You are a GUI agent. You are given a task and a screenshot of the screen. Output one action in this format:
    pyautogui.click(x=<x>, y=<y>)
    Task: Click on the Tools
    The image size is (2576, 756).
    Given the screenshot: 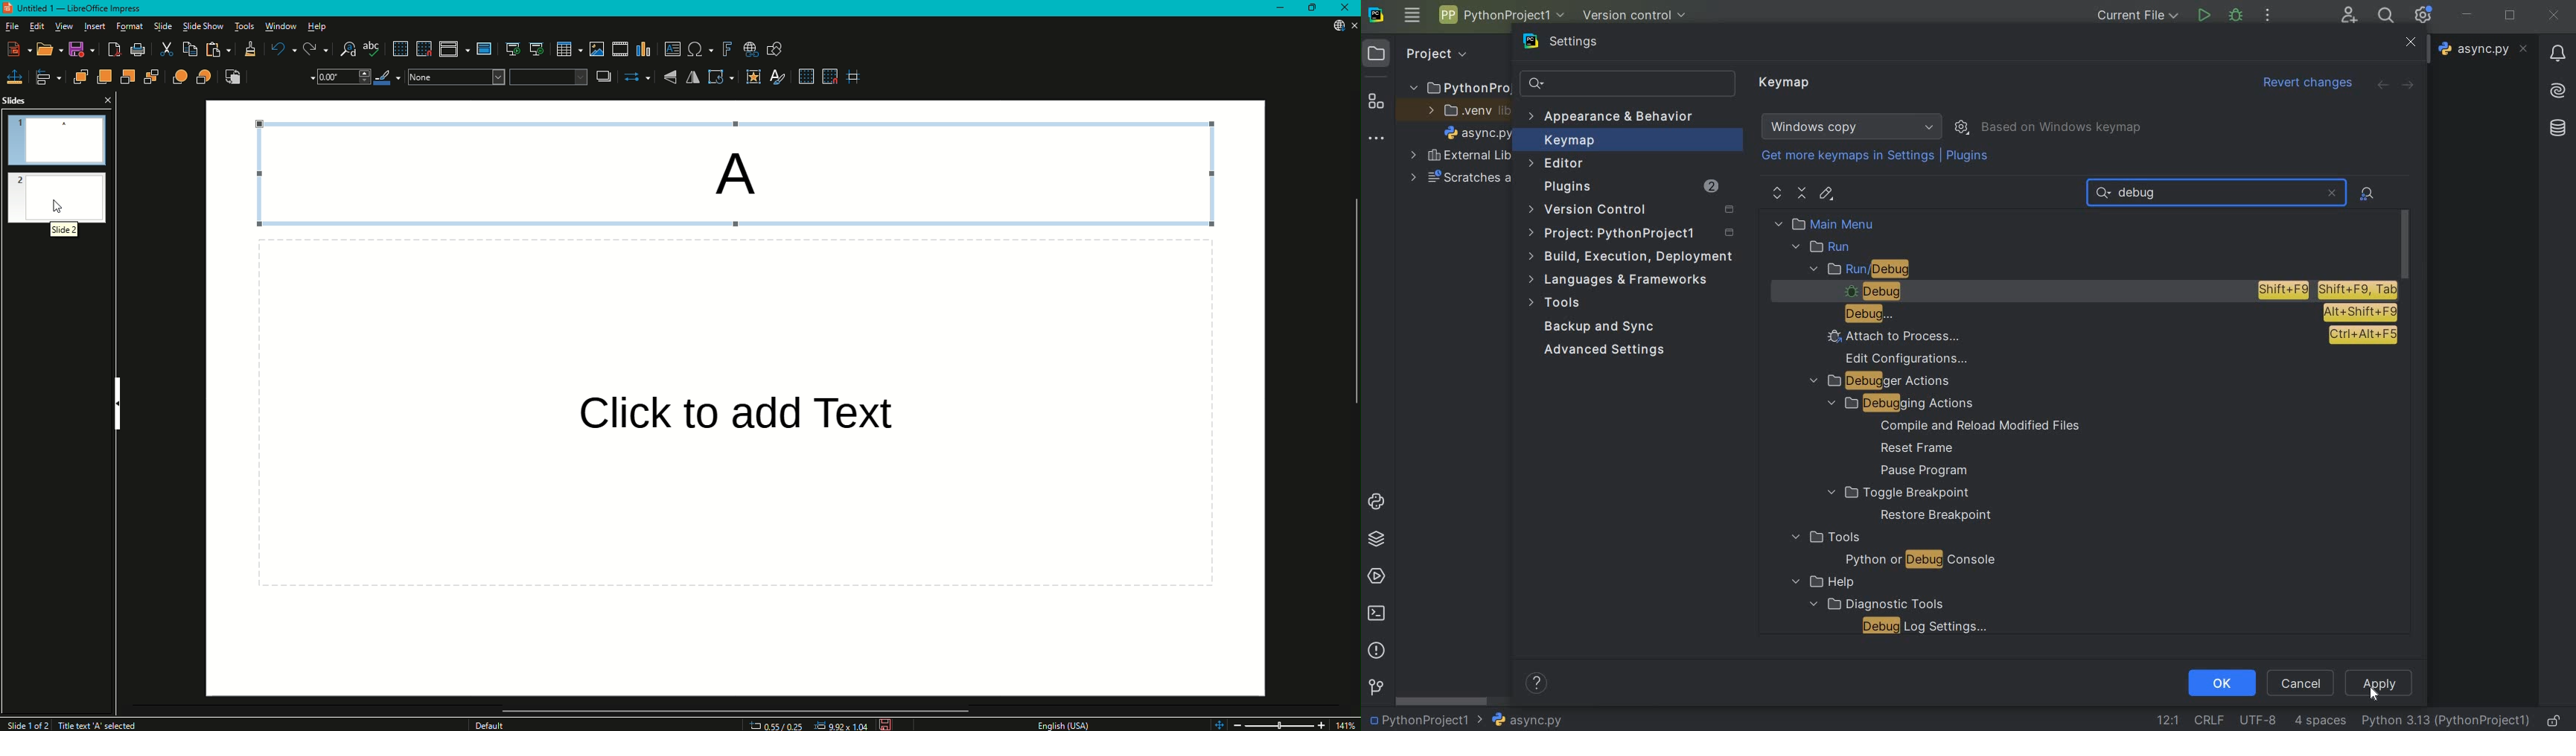 What is the action you would take?
    pyautogui.click(x=246, y=27)
    